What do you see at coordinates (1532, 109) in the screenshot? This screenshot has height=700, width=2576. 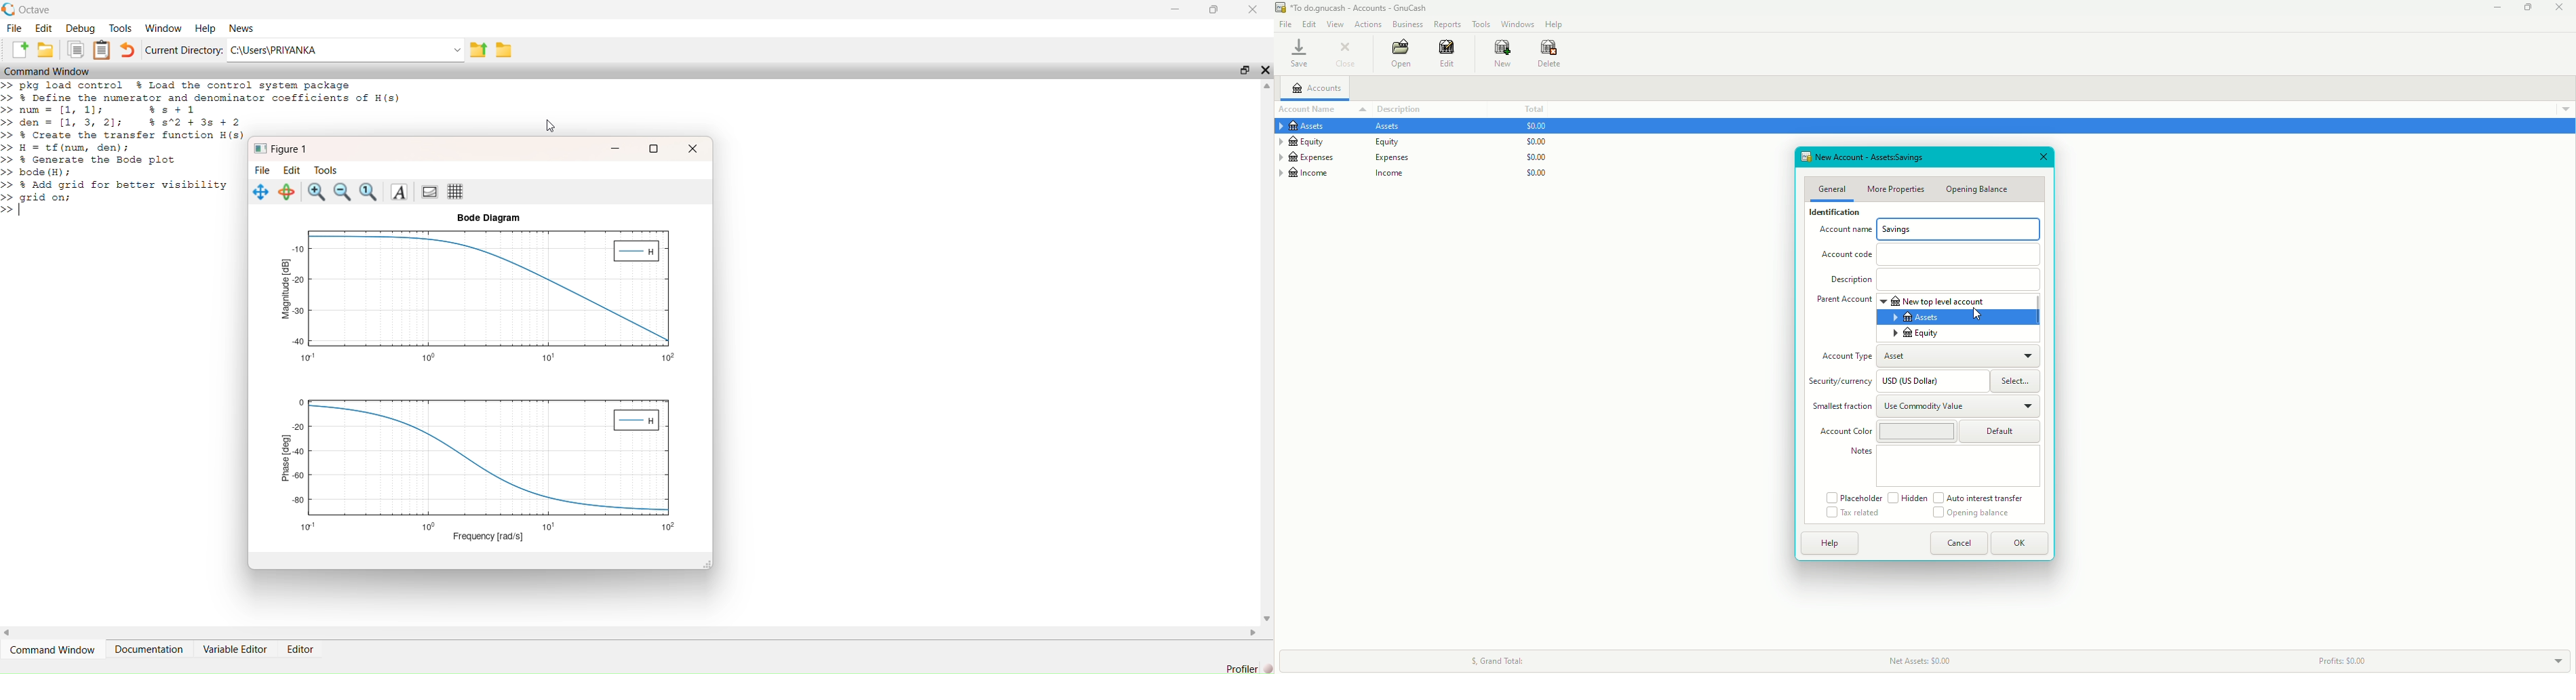 I see `Total` at bounding box center [1532, 109].